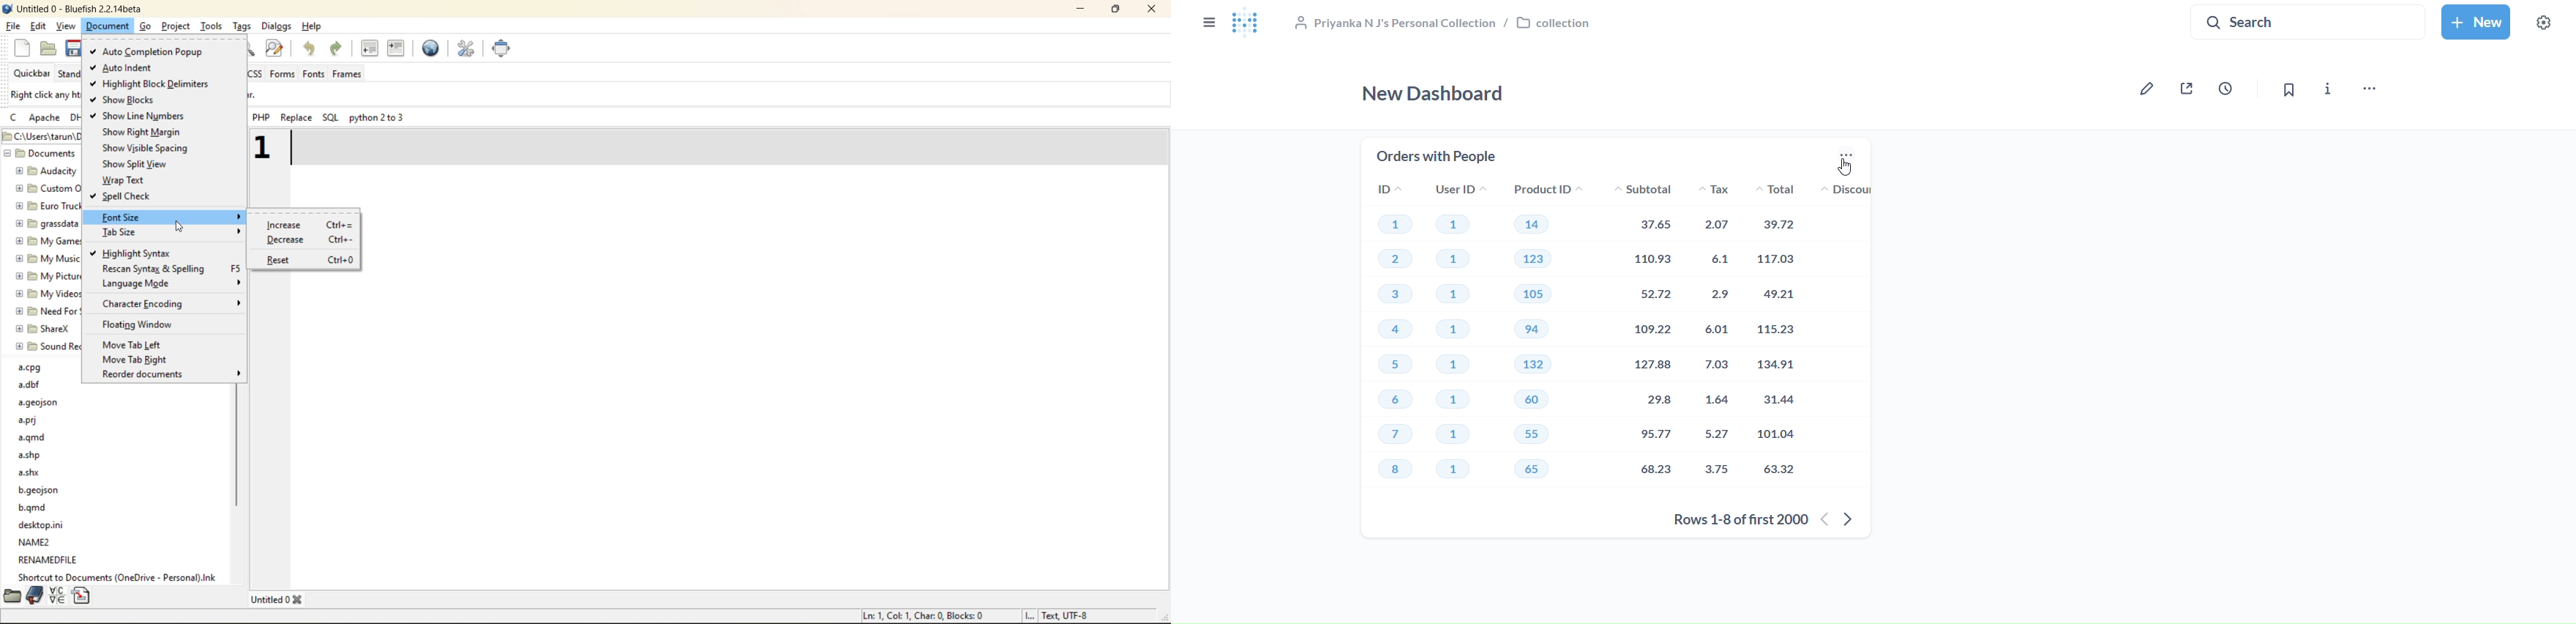  What do you see at coordinates (283, 74) in the screenshot?
I see `forms` at bounding box center [283, 74].